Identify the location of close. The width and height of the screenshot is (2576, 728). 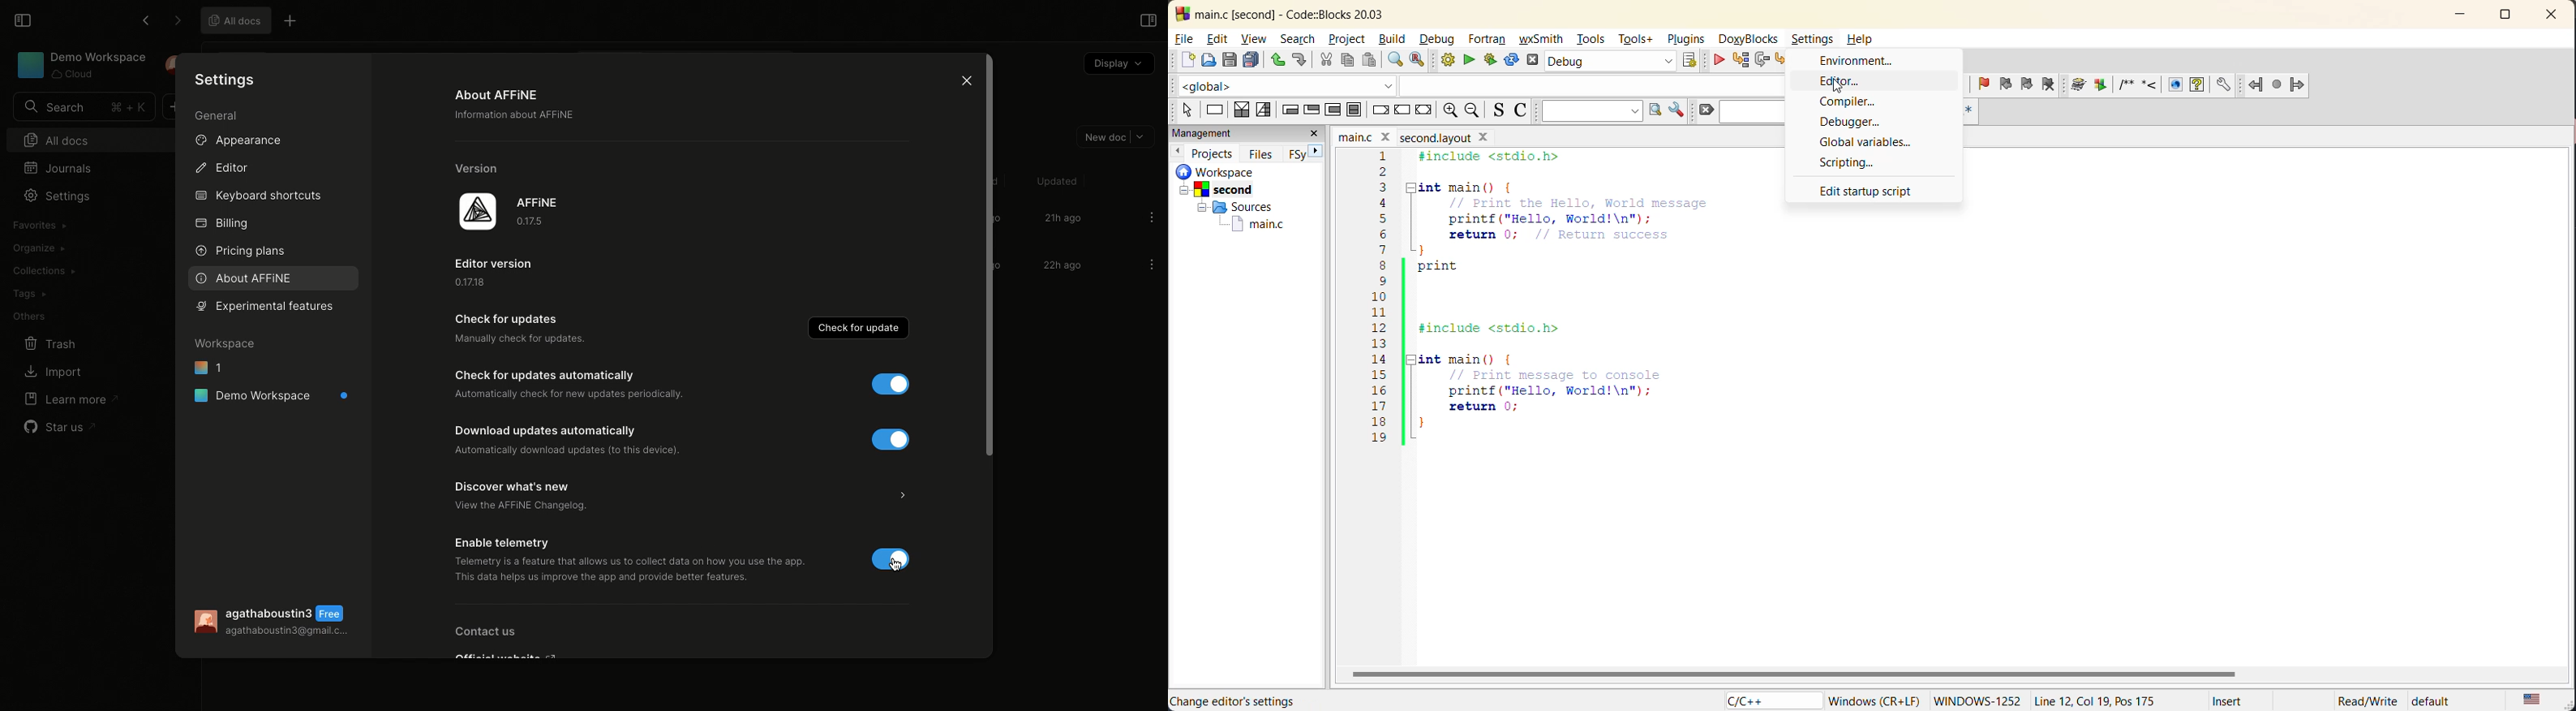
(1314, 135).